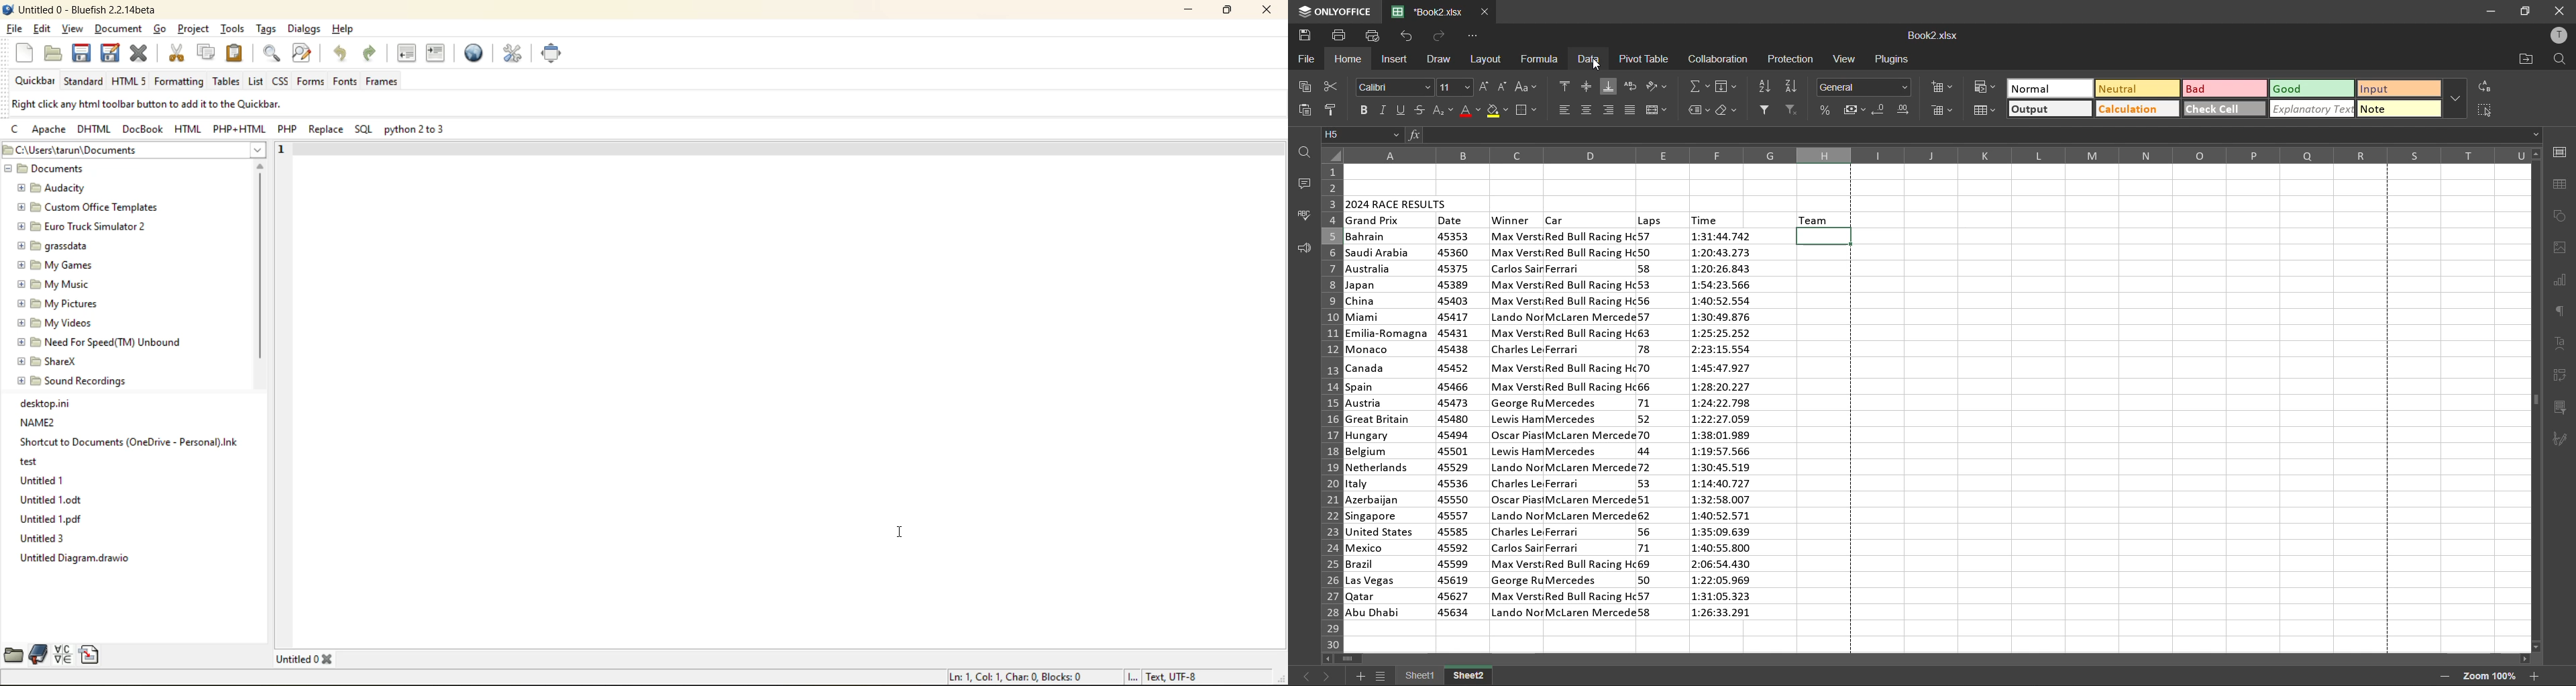 This screenshot has width=2576, height=700. I want to click on font color, so click(1472, 111).